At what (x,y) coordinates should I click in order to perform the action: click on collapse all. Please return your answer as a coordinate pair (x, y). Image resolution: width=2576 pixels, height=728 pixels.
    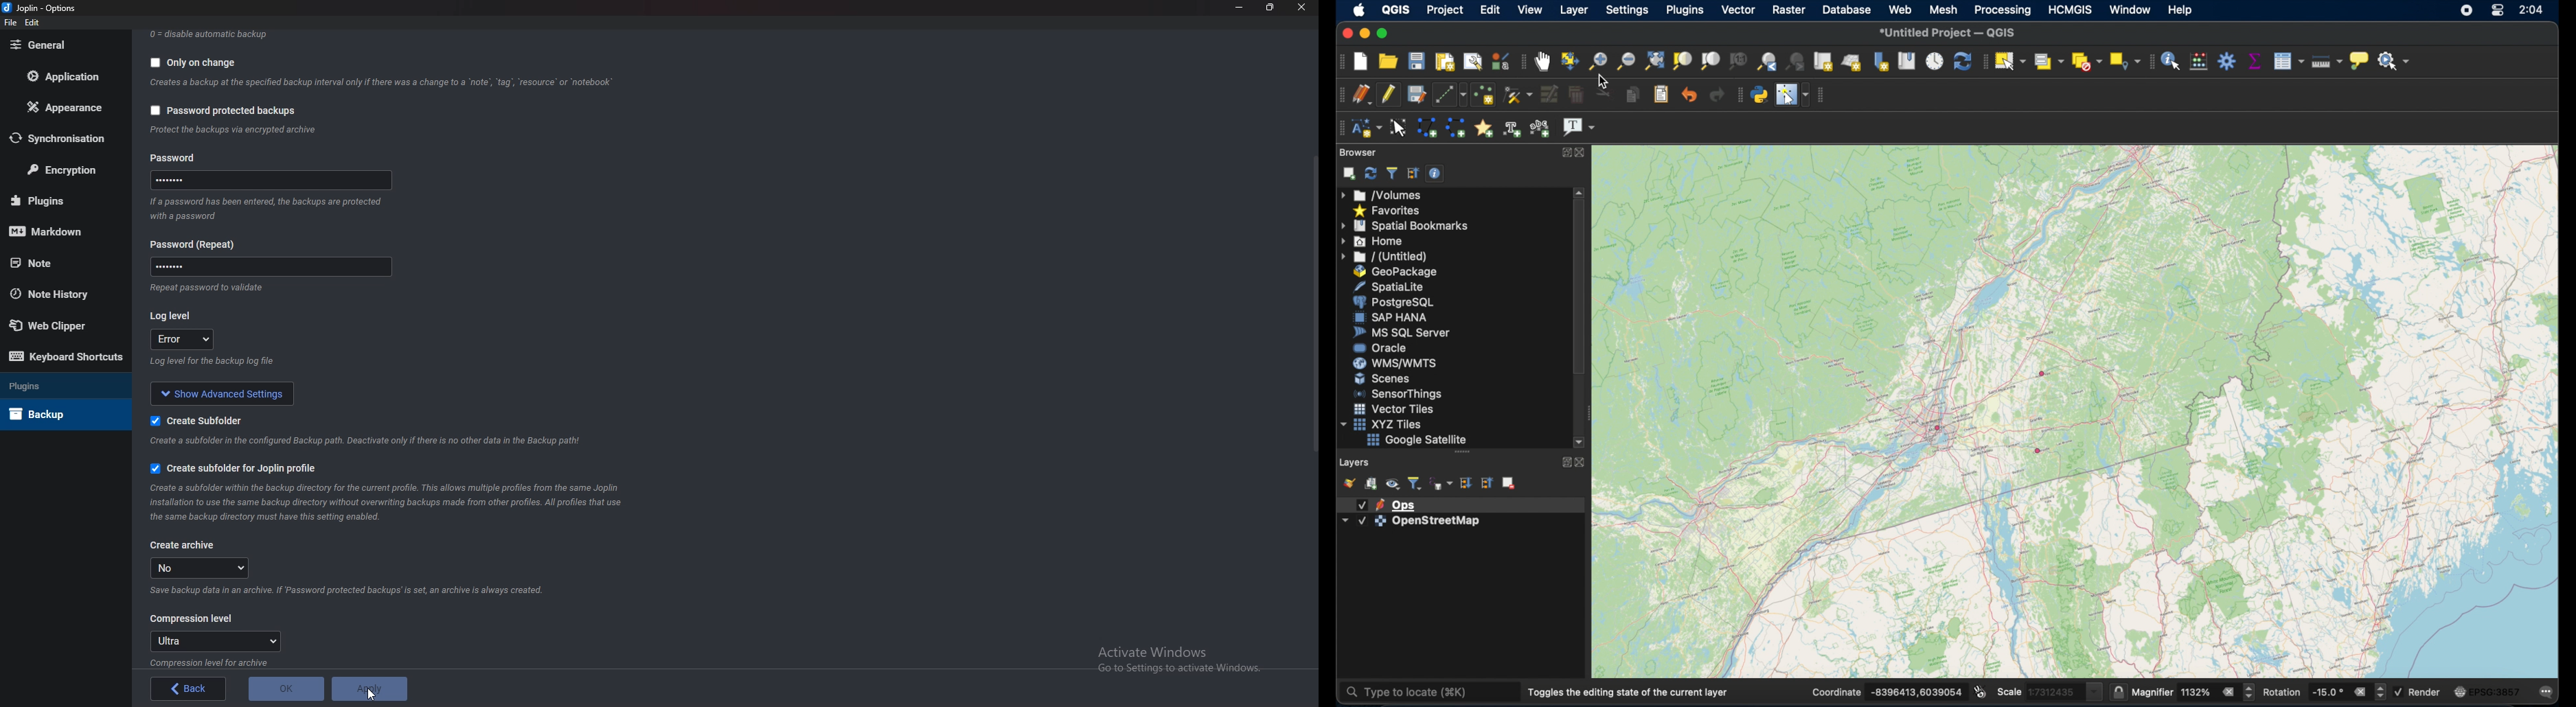
    Looking at the image, I should click on (1414, 173).